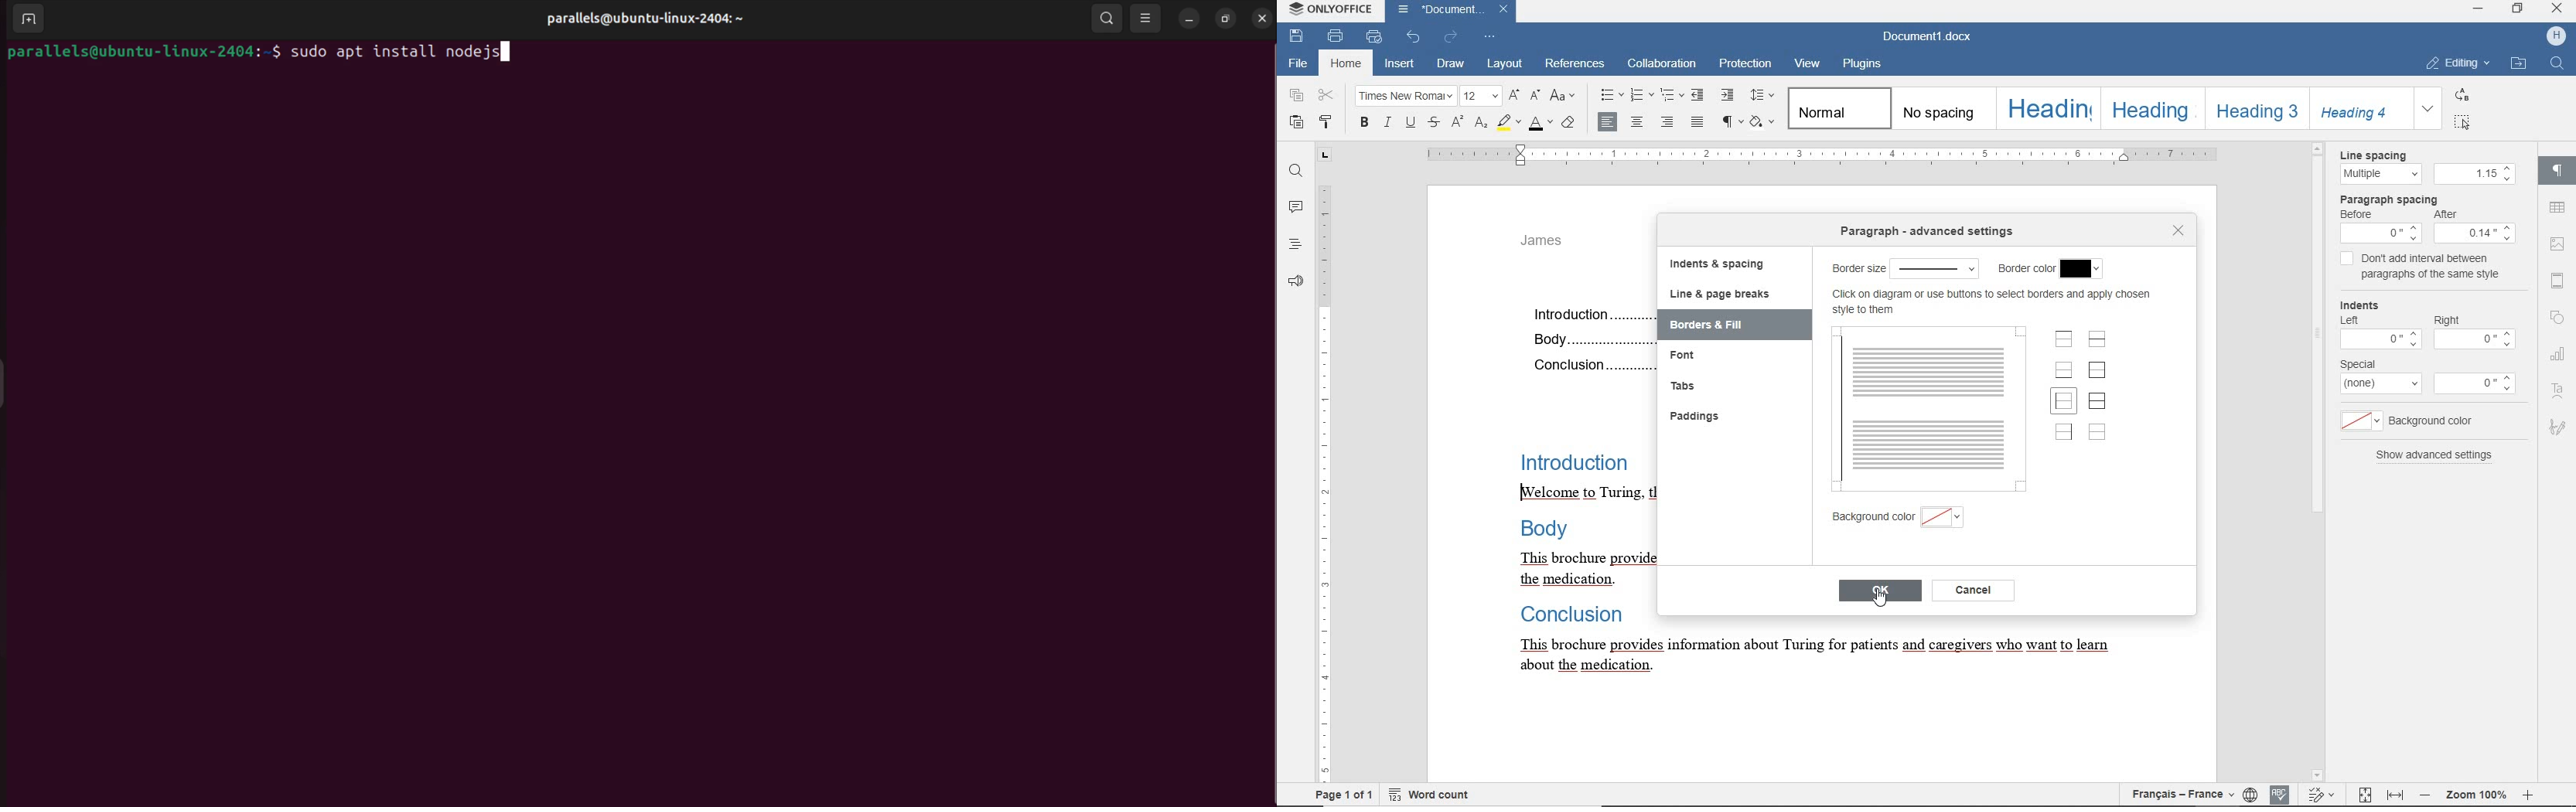 The width and height of the screenshot is (2576, 812). What do you see at coordinates (1553, 244) in the screenshot?
I see `James` at bounding box center [1553, 244].